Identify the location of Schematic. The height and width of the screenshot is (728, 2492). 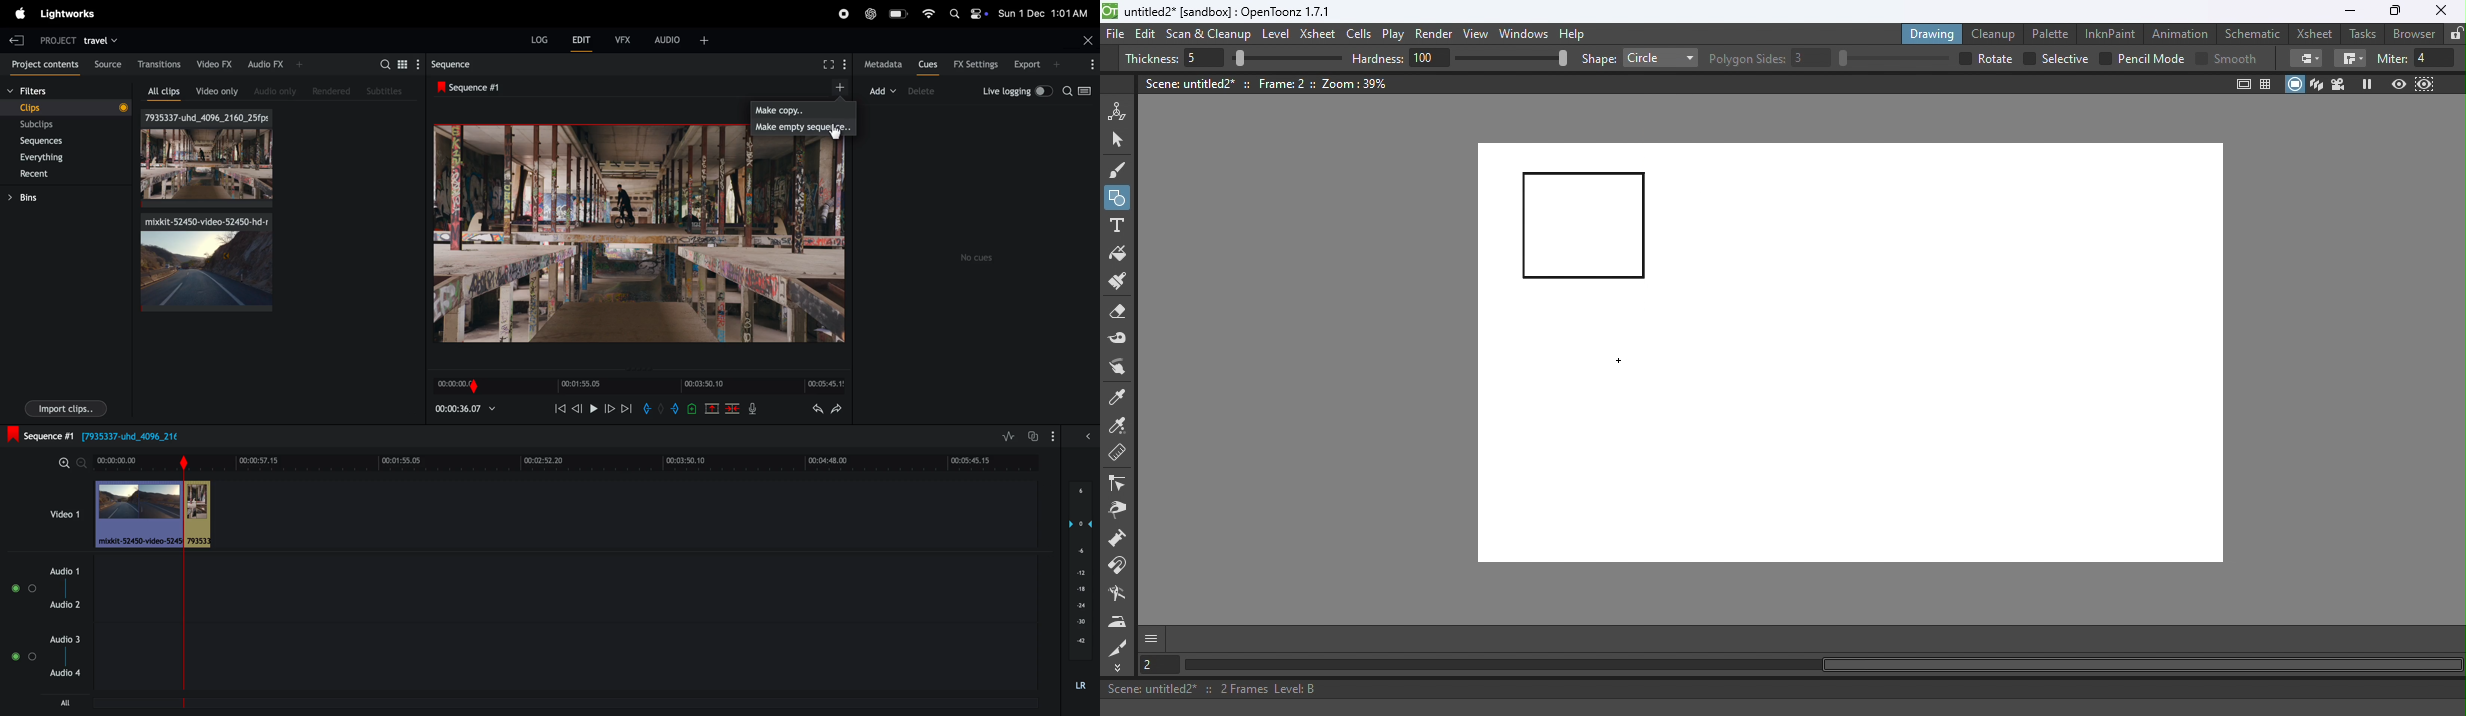
(2253, 34).